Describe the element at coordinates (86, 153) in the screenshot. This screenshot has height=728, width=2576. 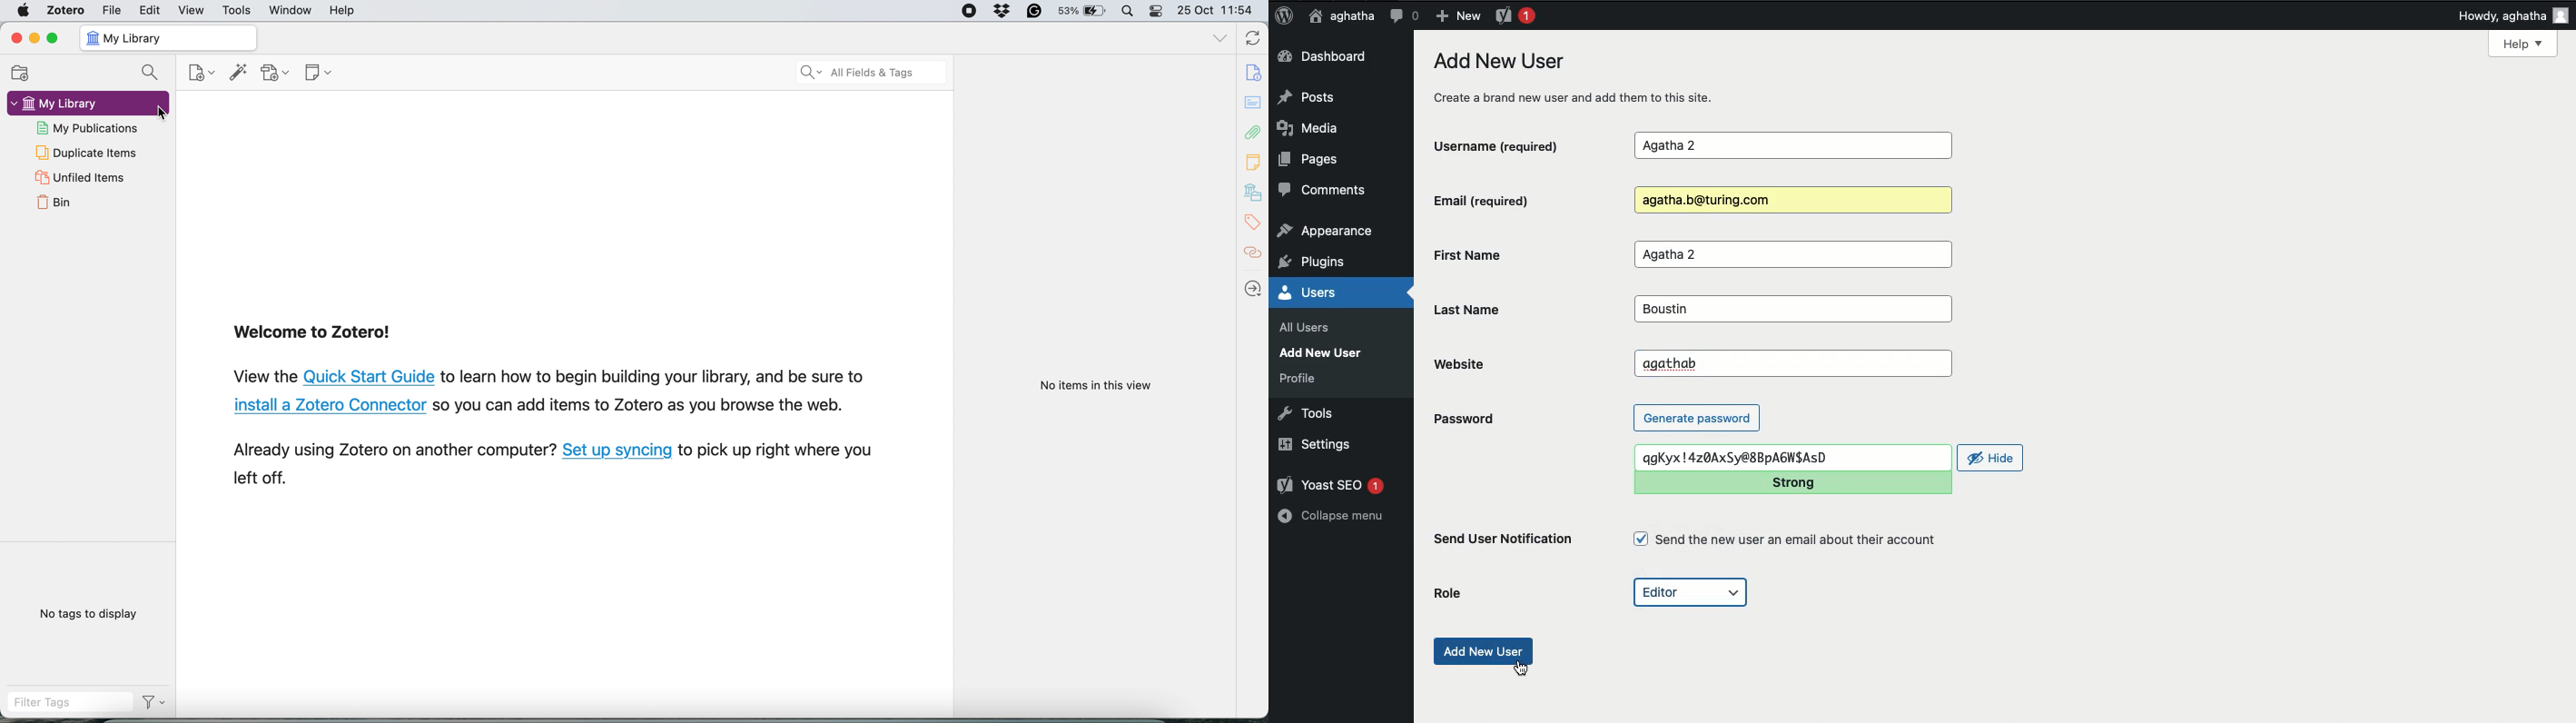
I see `duplicate items` at that location.